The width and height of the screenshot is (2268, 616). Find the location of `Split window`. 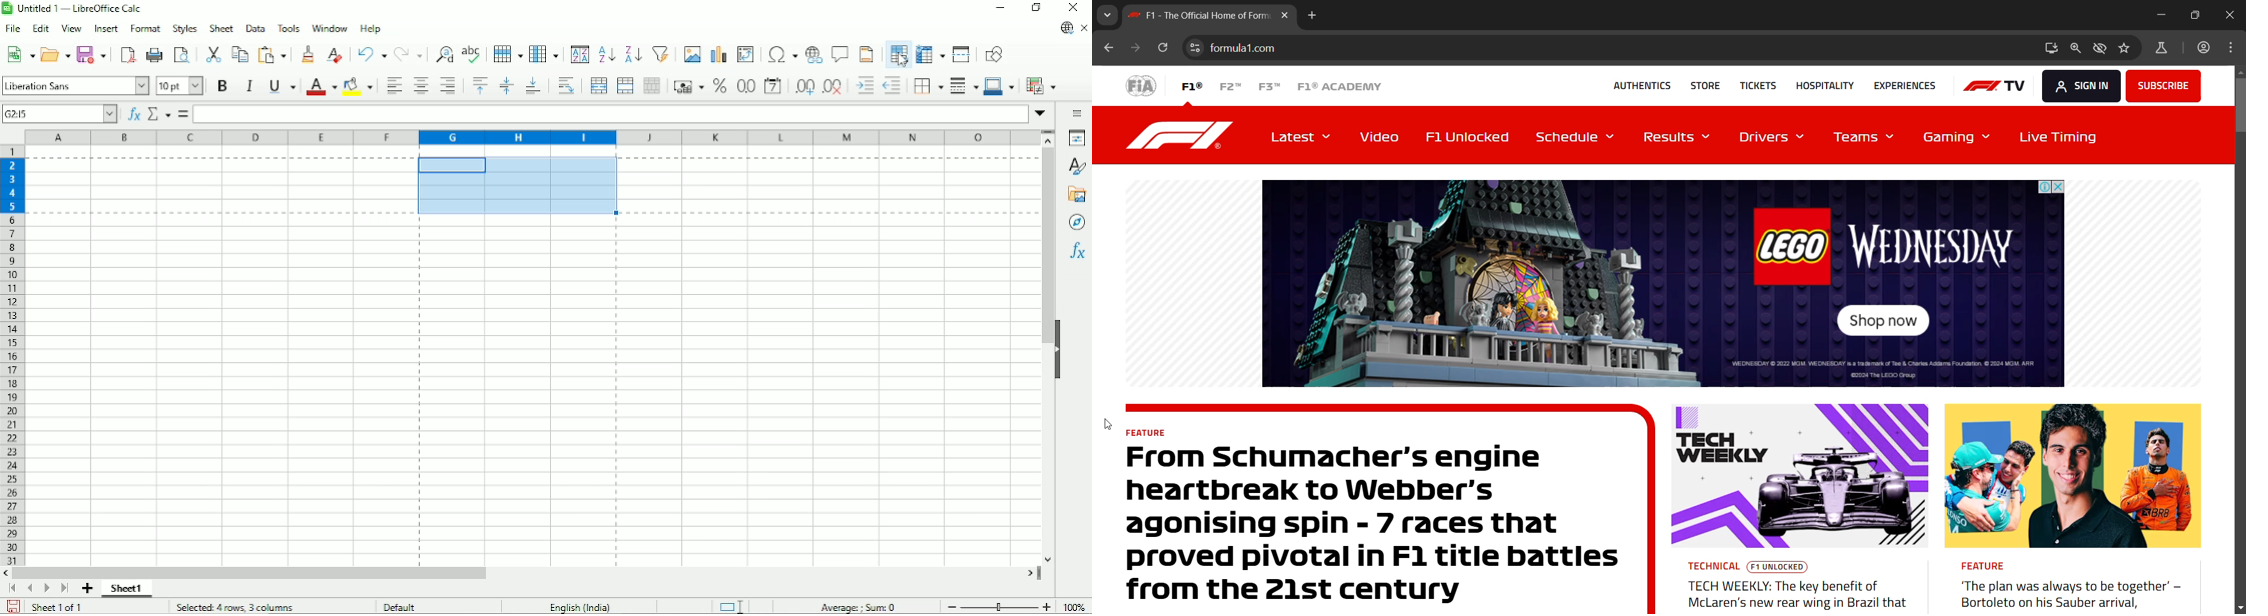

Split window is located at coordinates (963, 54).